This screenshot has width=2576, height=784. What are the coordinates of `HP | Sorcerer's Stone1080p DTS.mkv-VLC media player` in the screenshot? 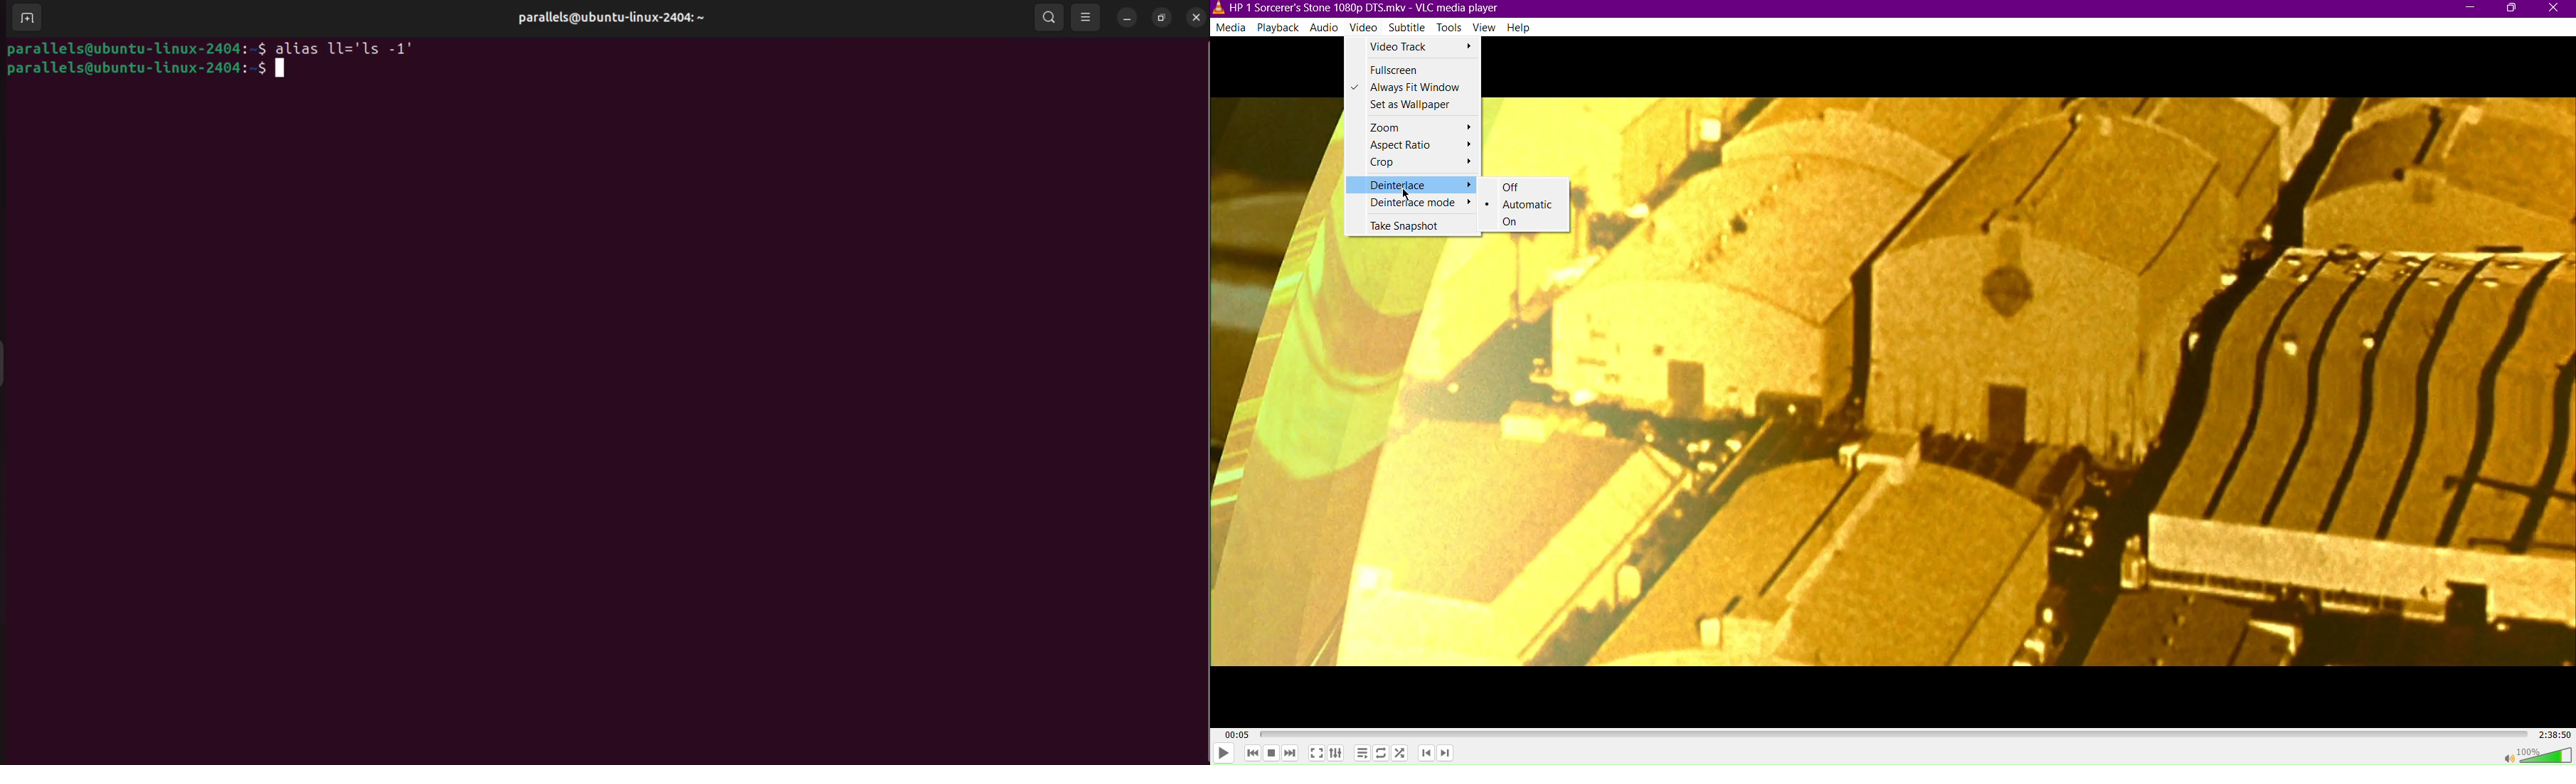 It's located at (1357, 9).